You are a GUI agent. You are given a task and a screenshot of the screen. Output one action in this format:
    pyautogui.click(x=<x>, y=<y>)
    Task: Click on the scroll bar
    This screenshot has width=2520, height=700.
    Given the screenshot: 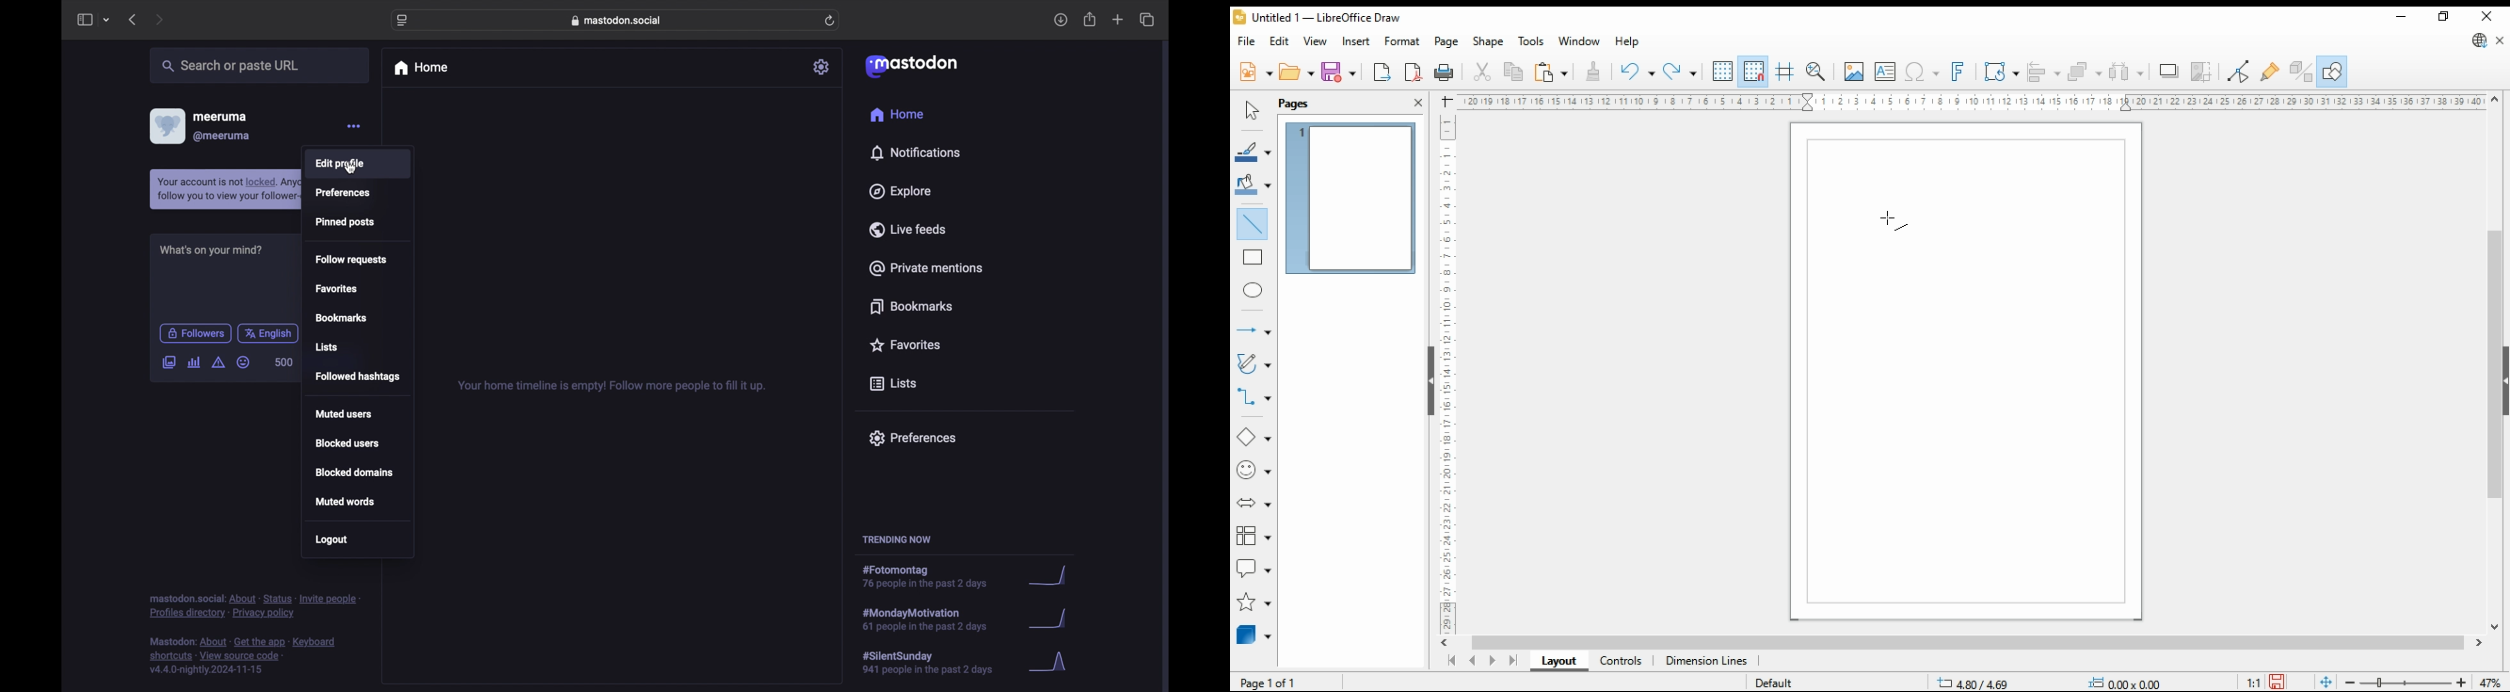 What is the action you would take?
    pyautogui.click(x=2494, y=361)
    